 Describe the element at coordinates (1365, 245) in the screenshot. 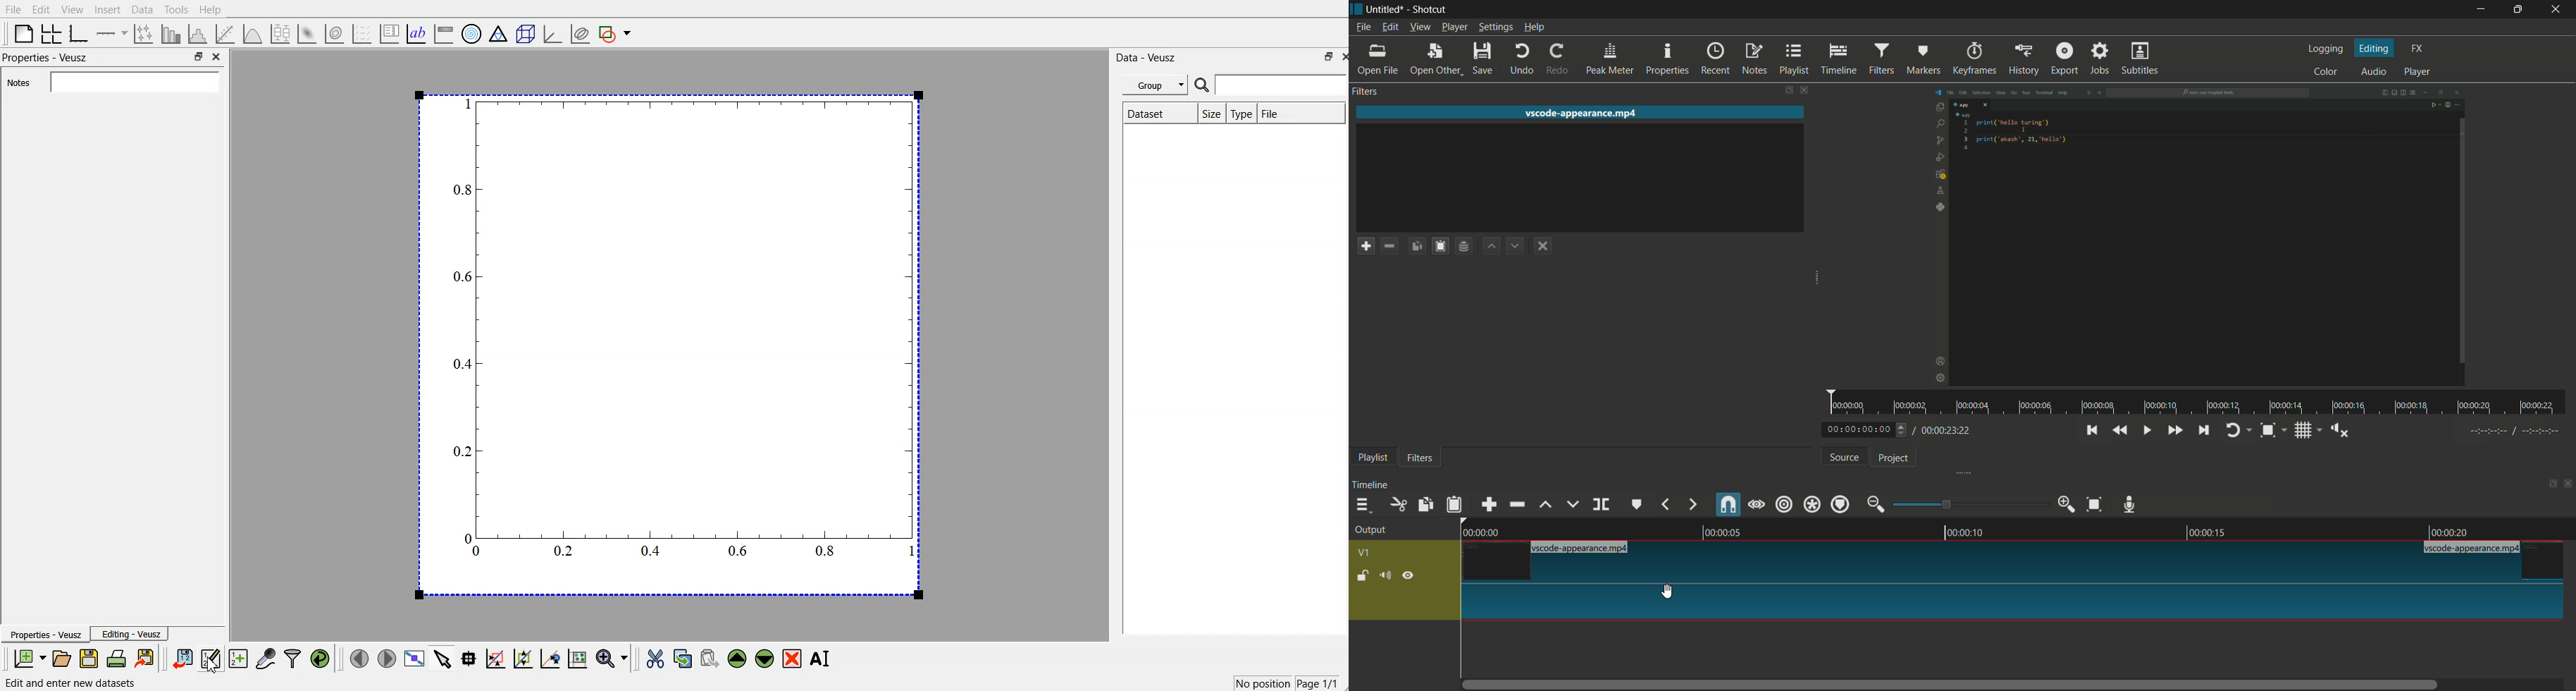

I see `add a filter` at that location.